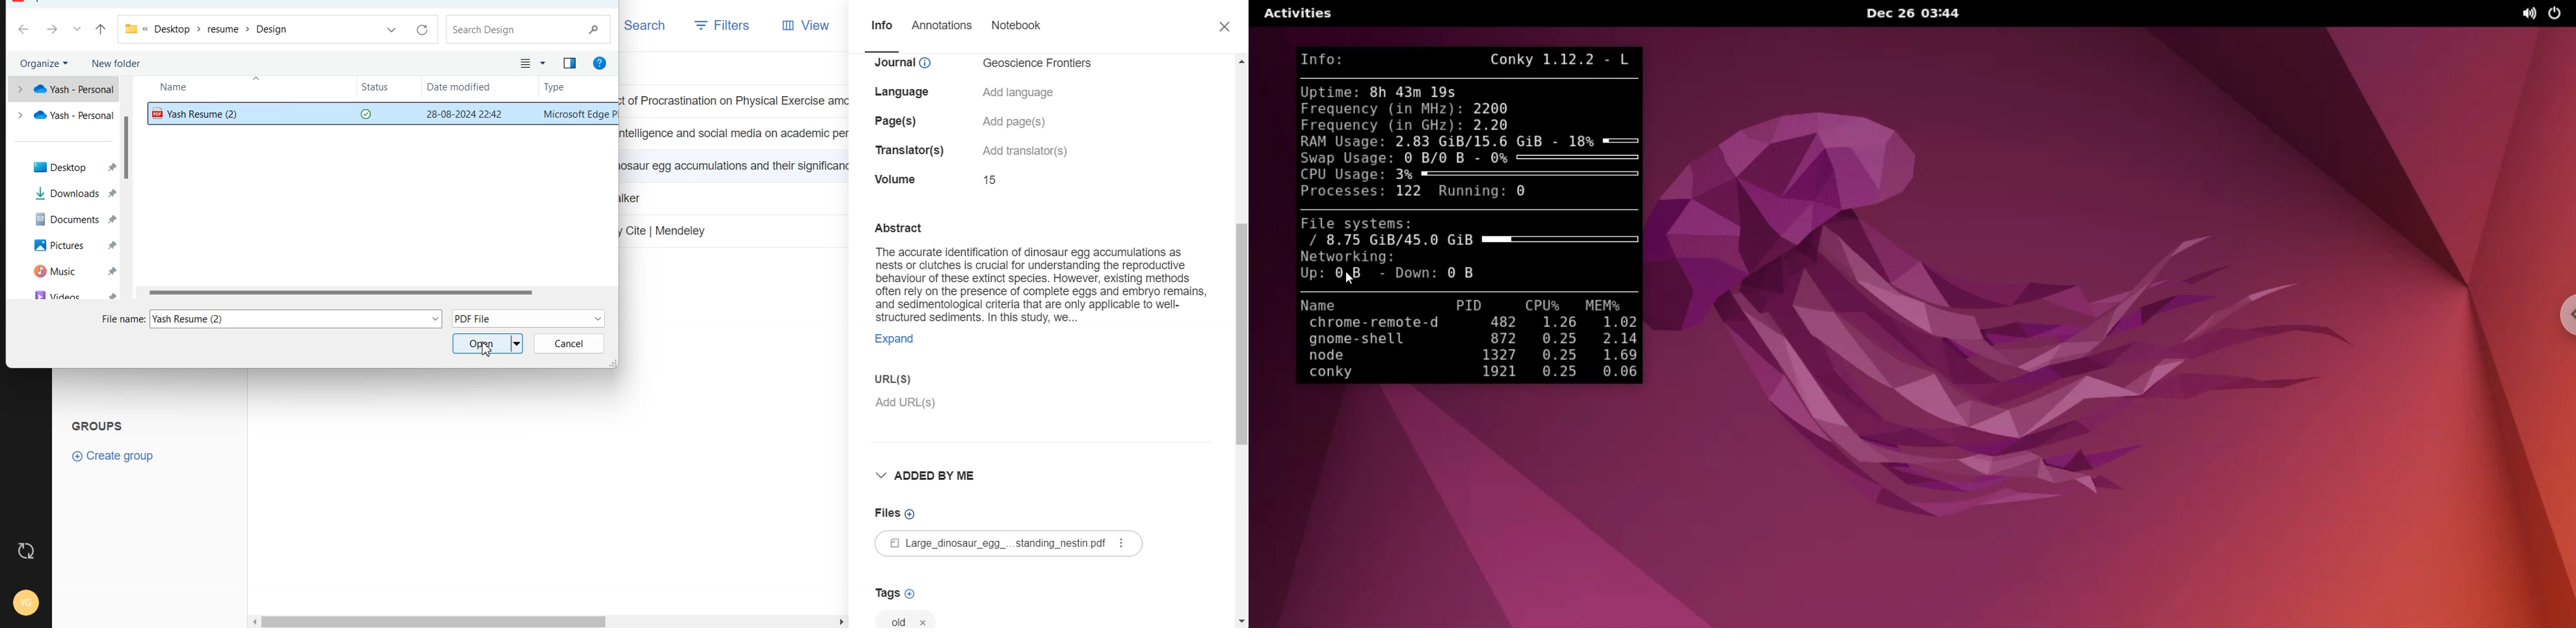 This screenshot has height=644, width=2576. Describe the element at coordinates (130, 188) in the screenshot. I see `Vertical scroll bar` at that location.